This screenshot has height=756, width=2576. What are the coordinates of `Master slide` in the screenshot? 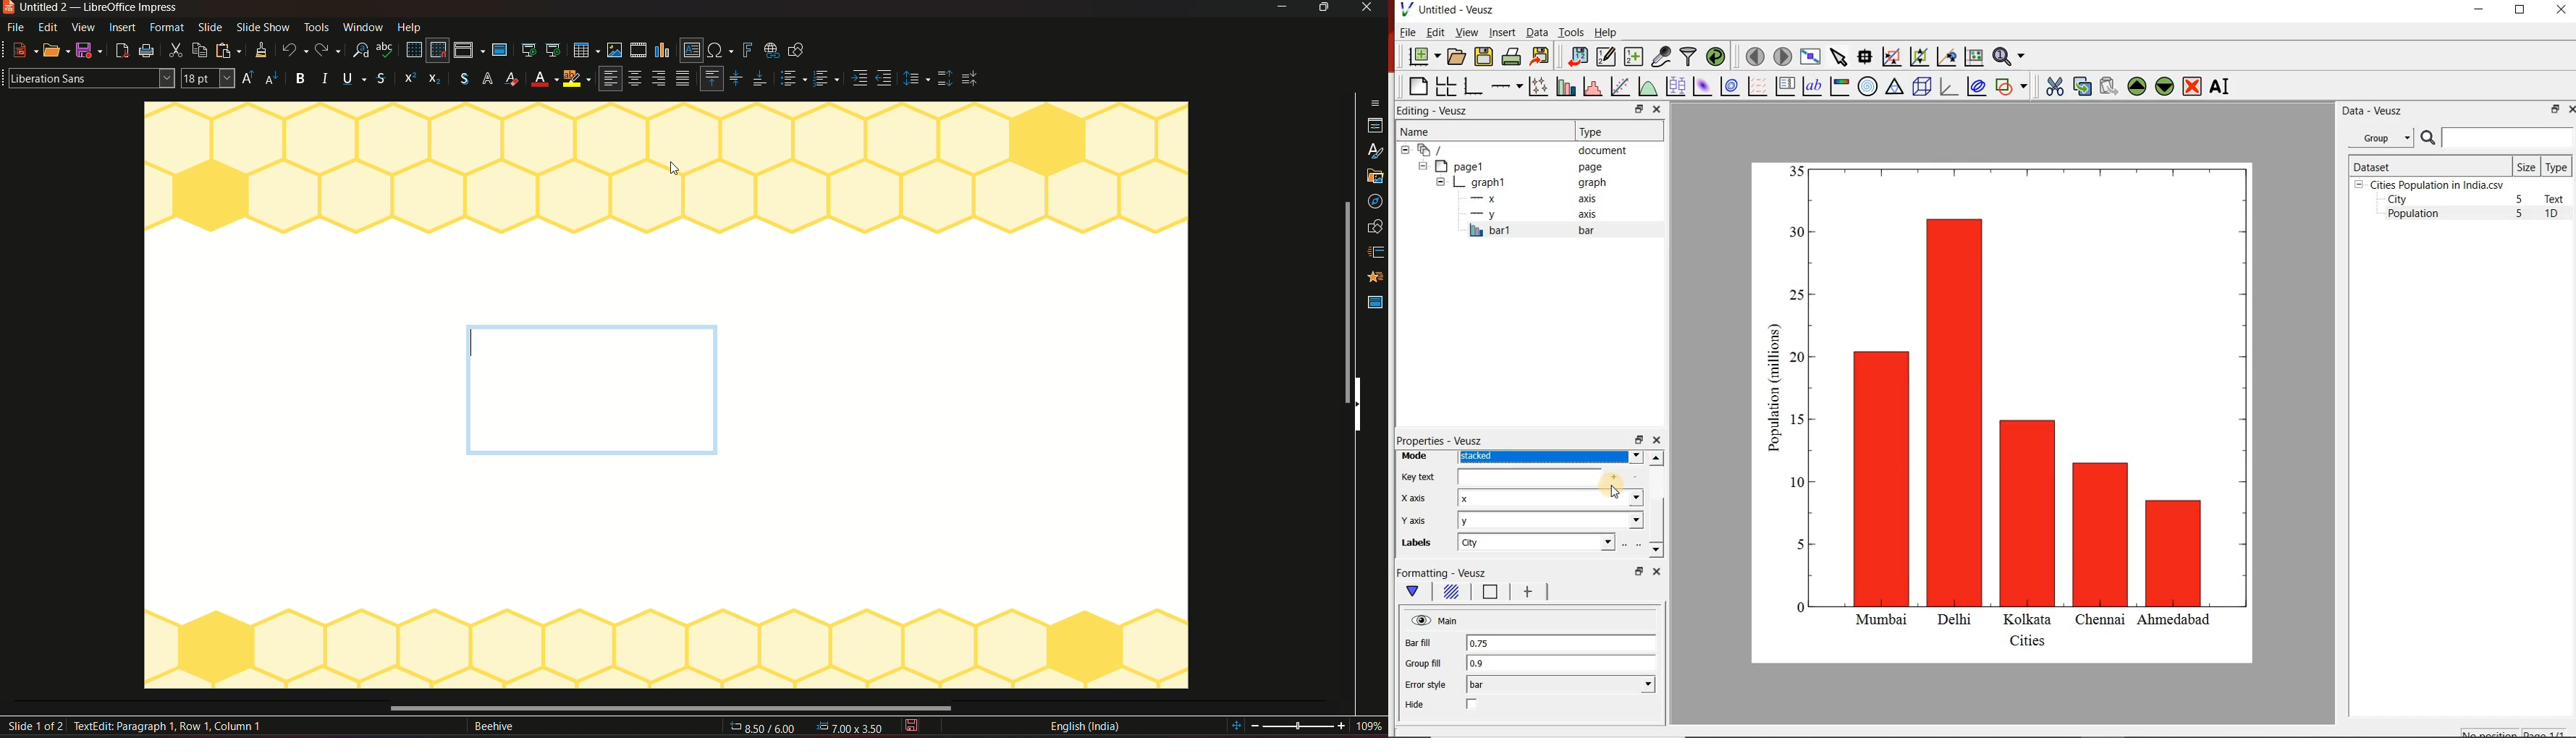 It's located at (1374, 303).